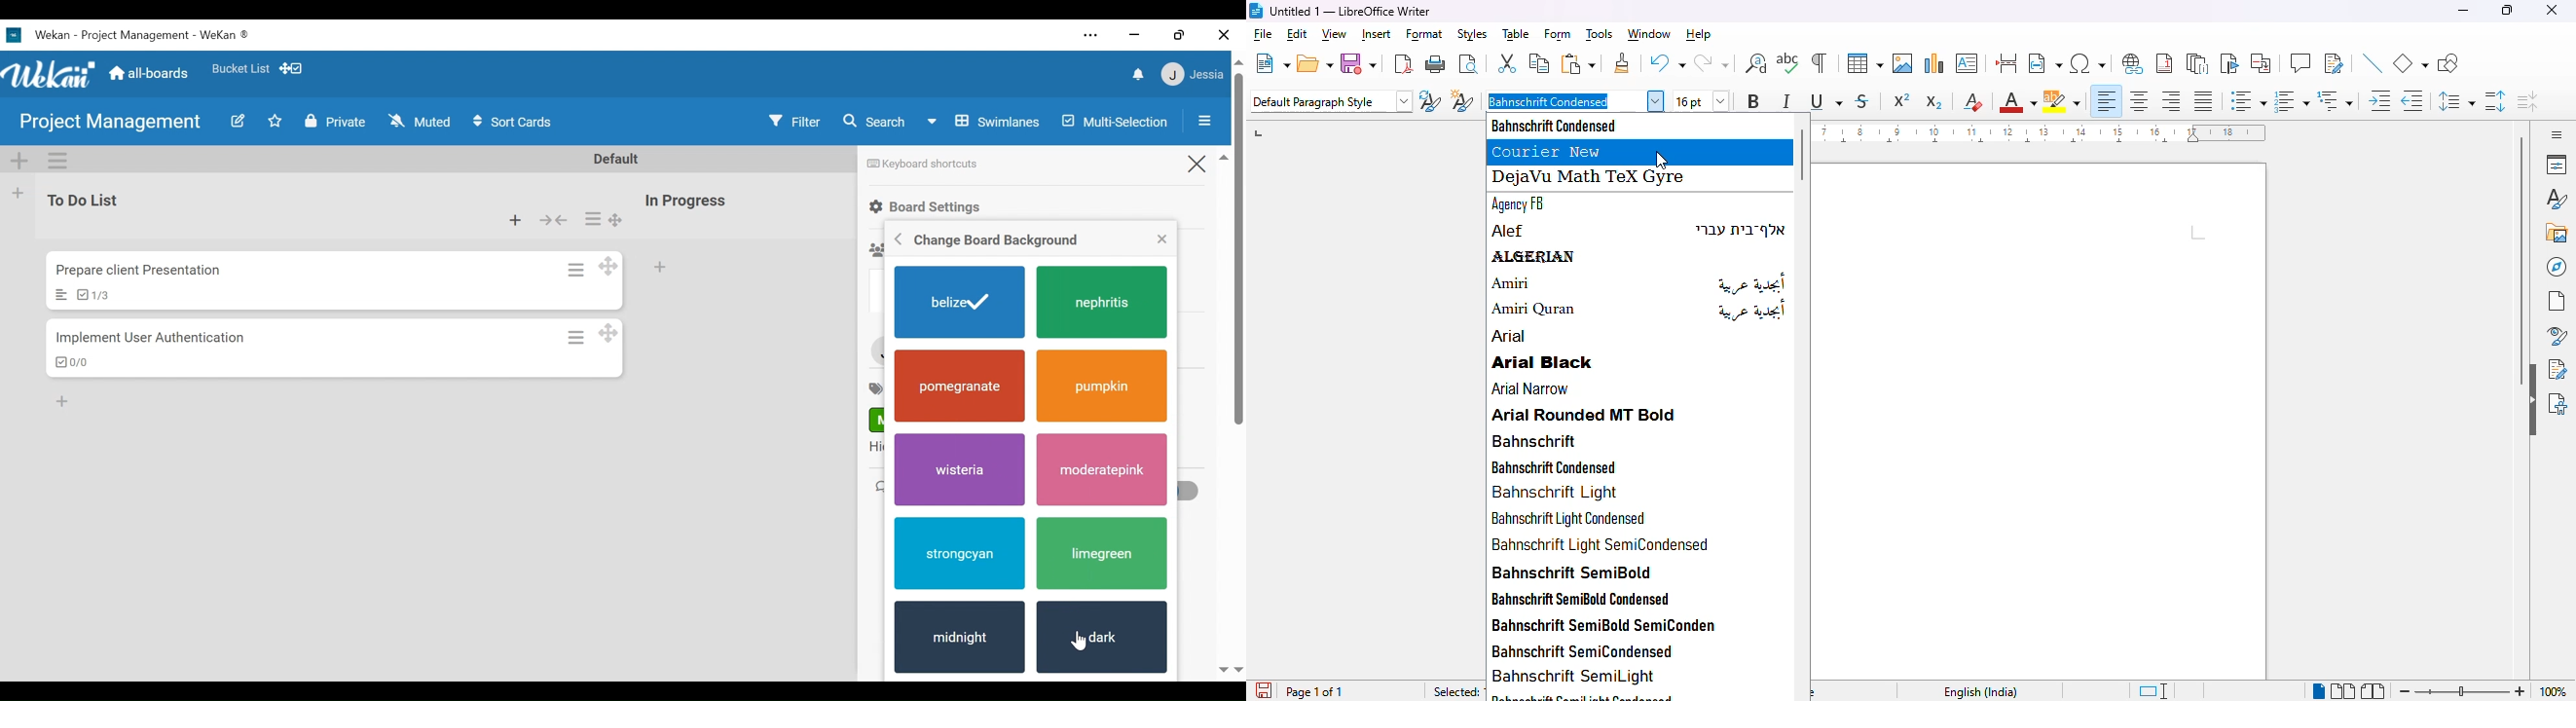 This screenshot has height=728, width=2576. Describe the element at coordinates (2291, 100) in the screenshot. I see `toggle ordered list` at that location.